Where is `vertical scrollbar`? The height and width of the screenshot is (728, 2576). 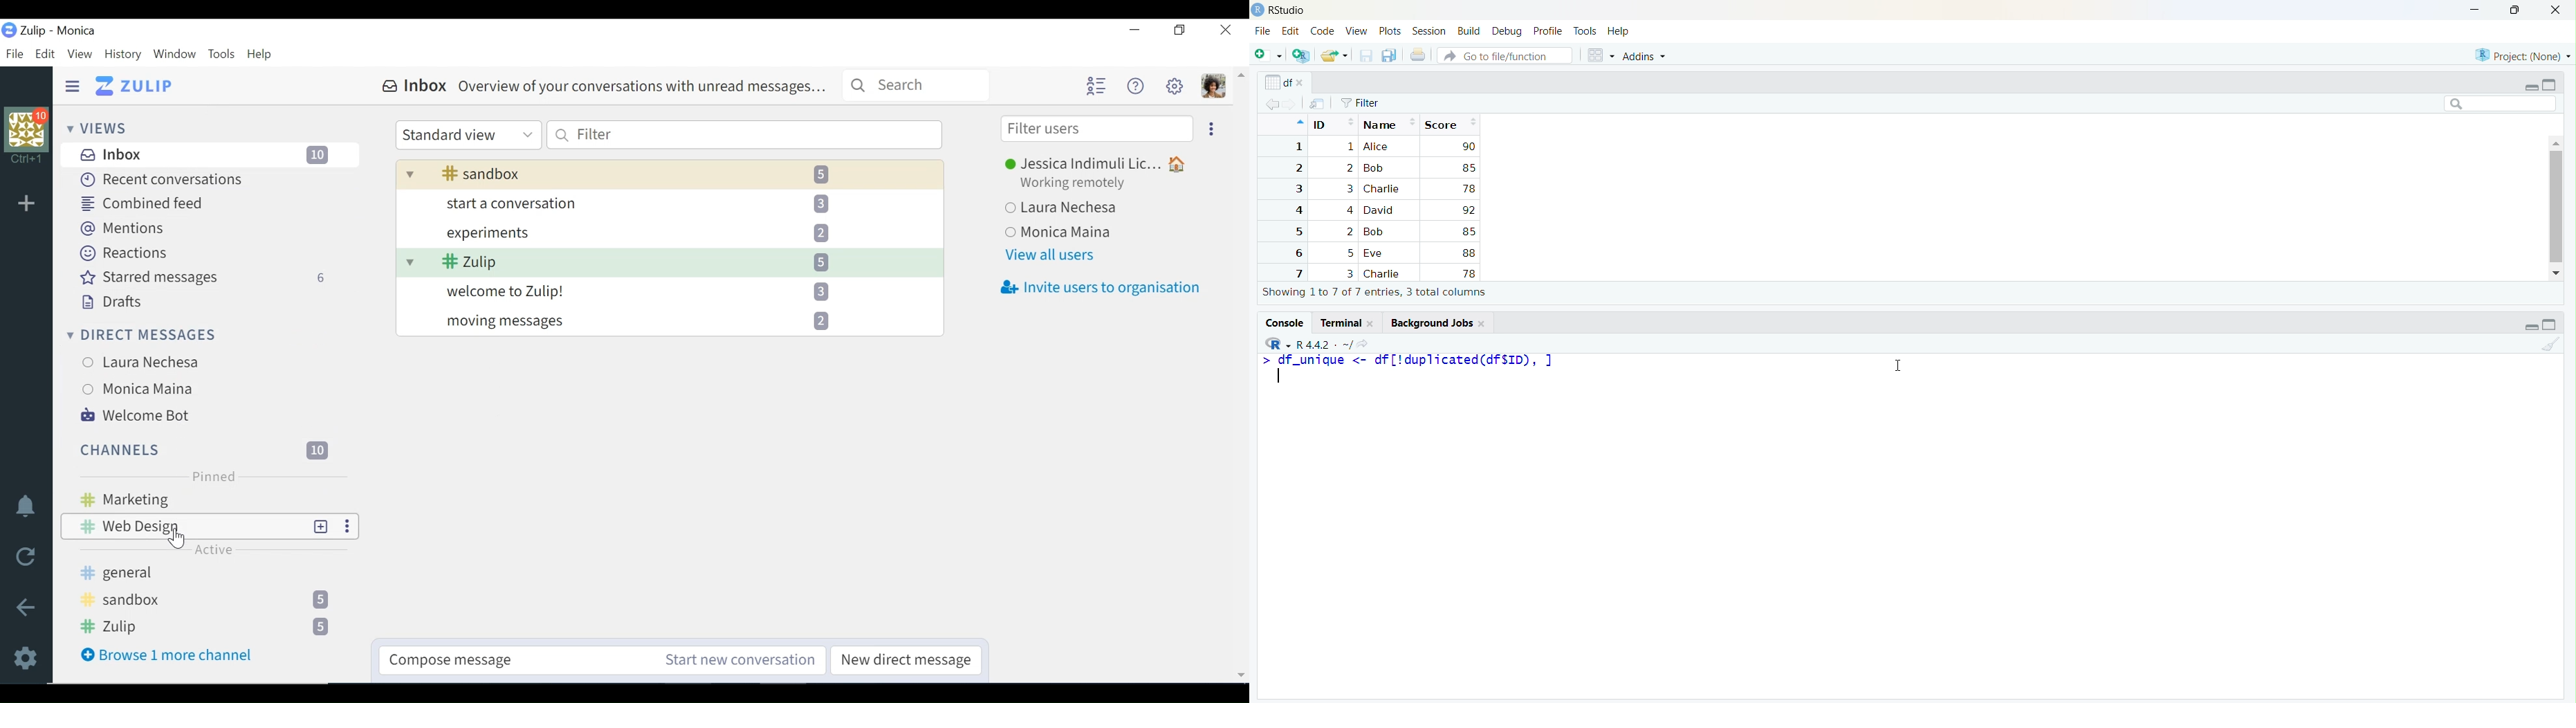 vertical scrollbar is located at coordinates (1245, 376).